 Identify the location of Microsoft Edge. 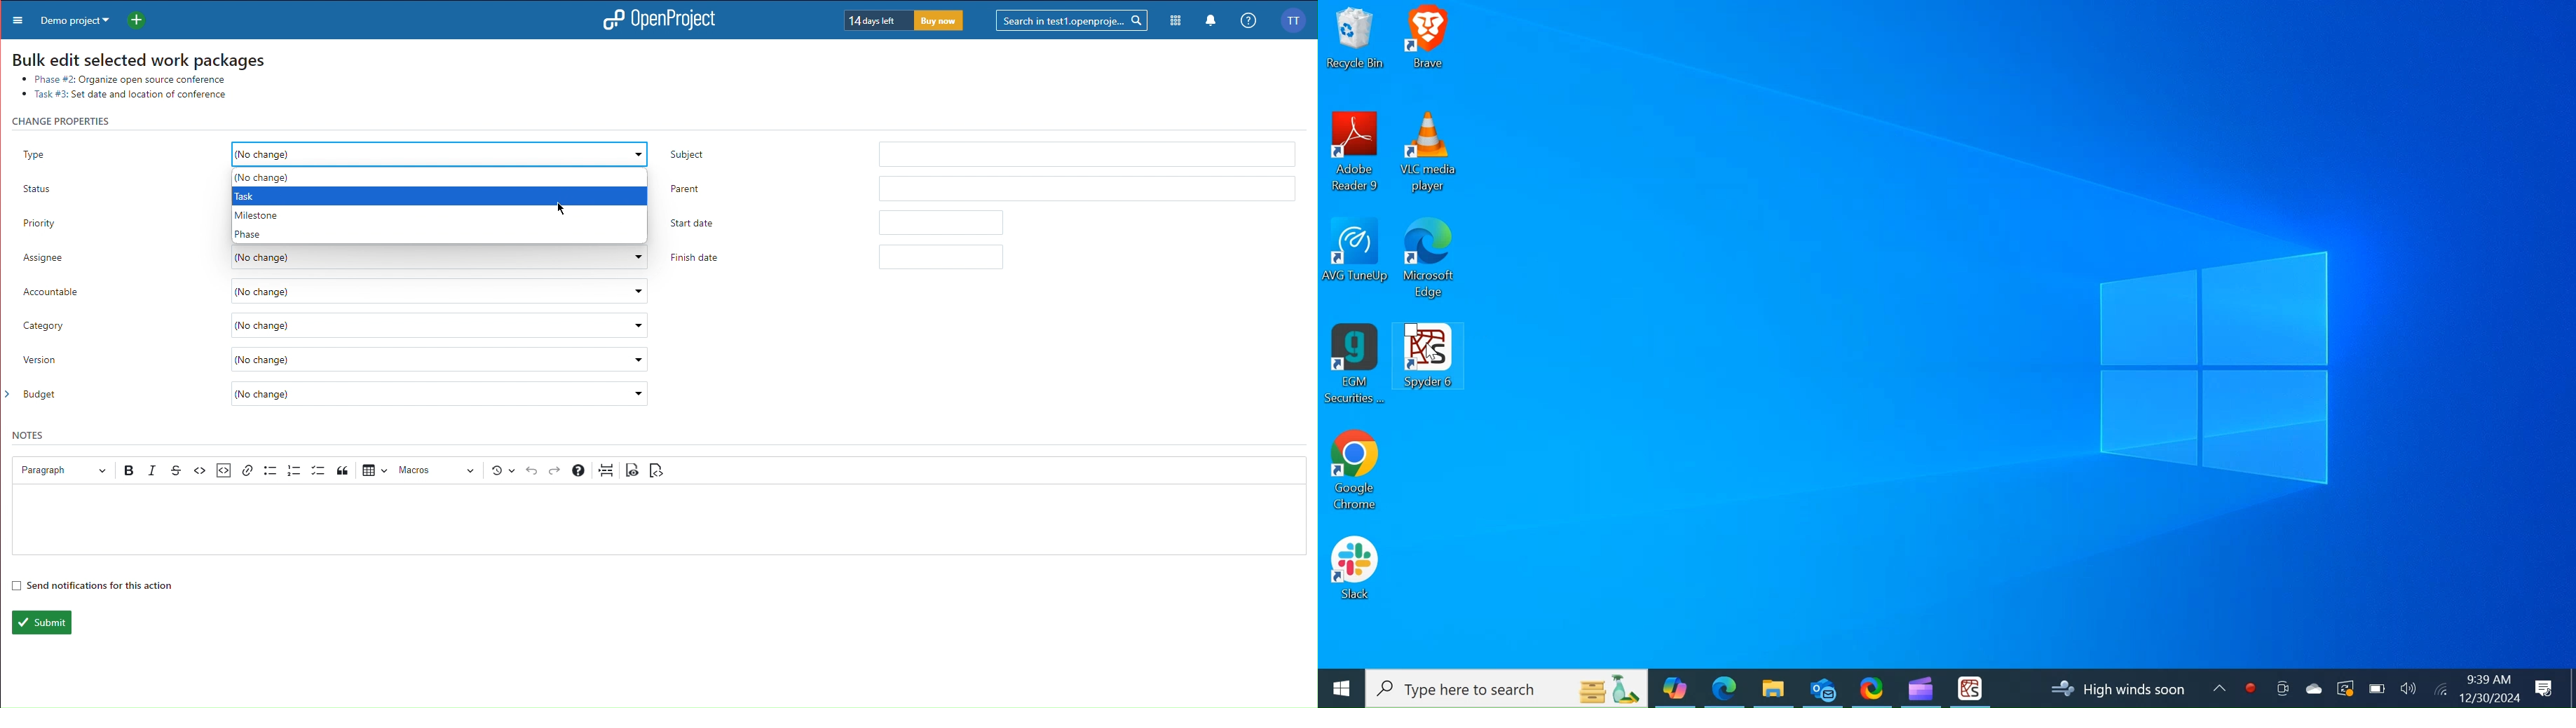
(1724, 688).